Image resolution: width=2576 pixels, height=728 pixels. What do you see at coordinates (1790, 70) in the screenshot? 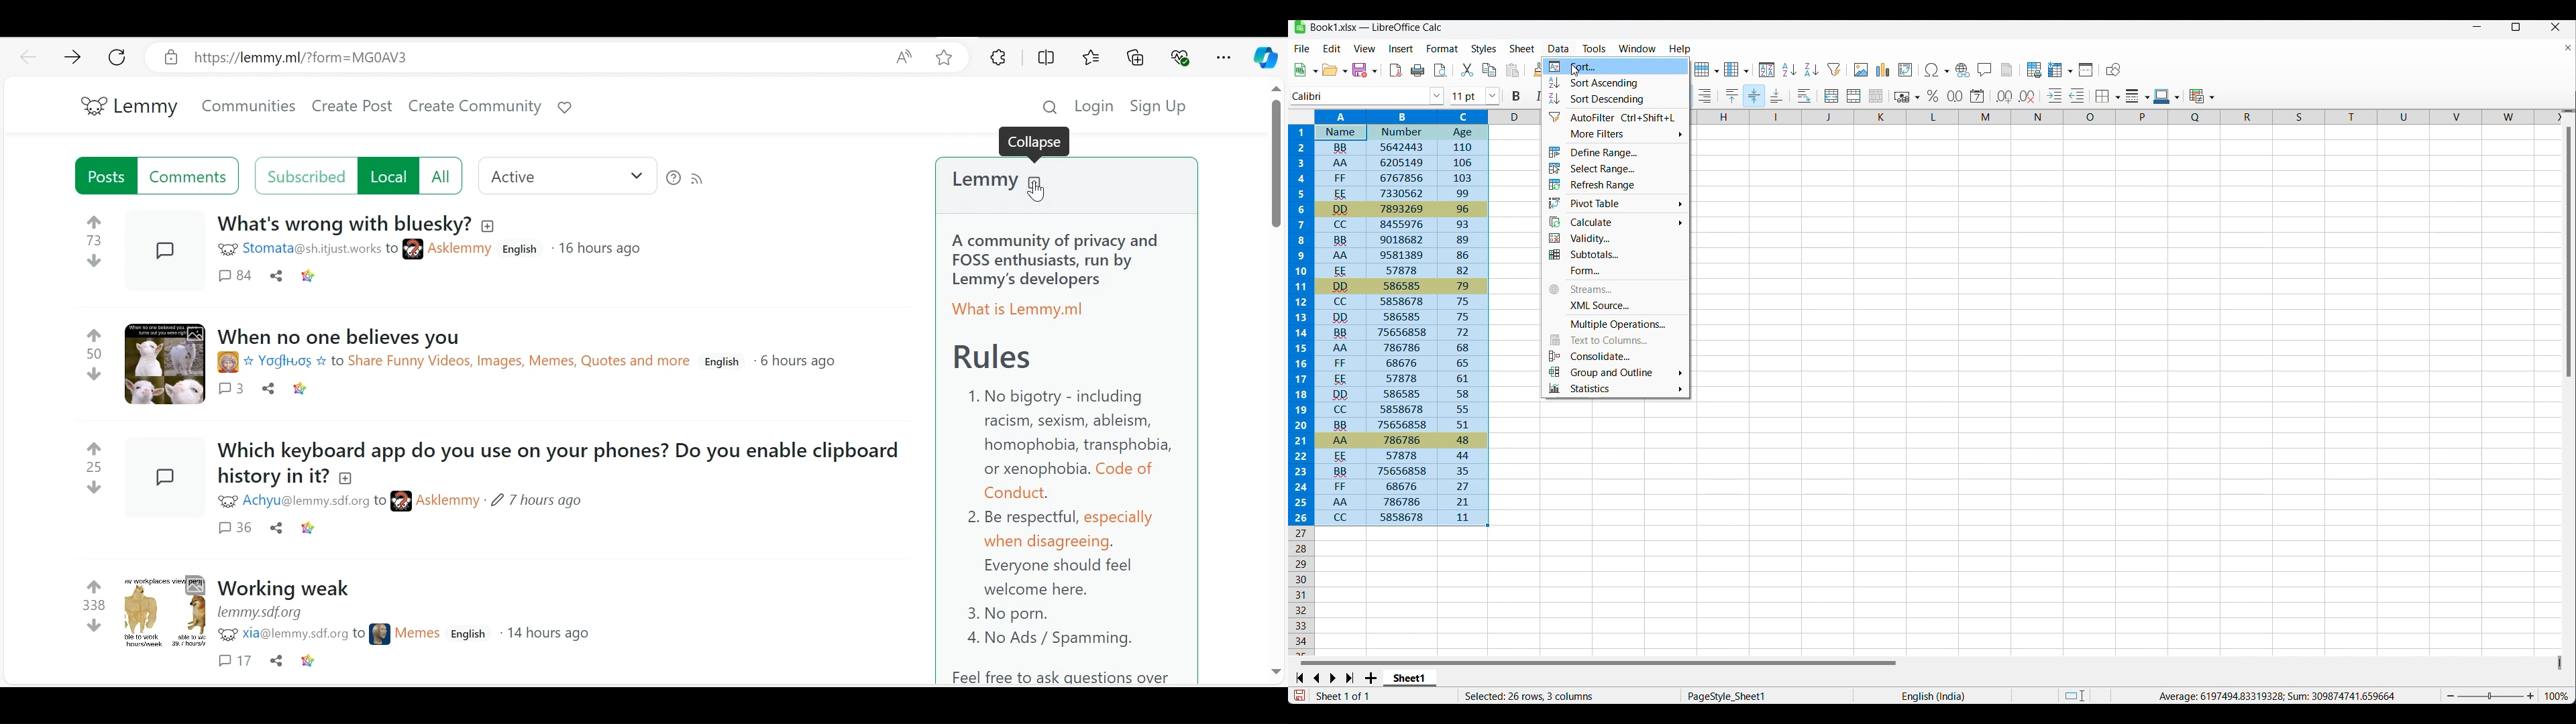
I see `Sort ascending` at bounding box center [1790, 70].